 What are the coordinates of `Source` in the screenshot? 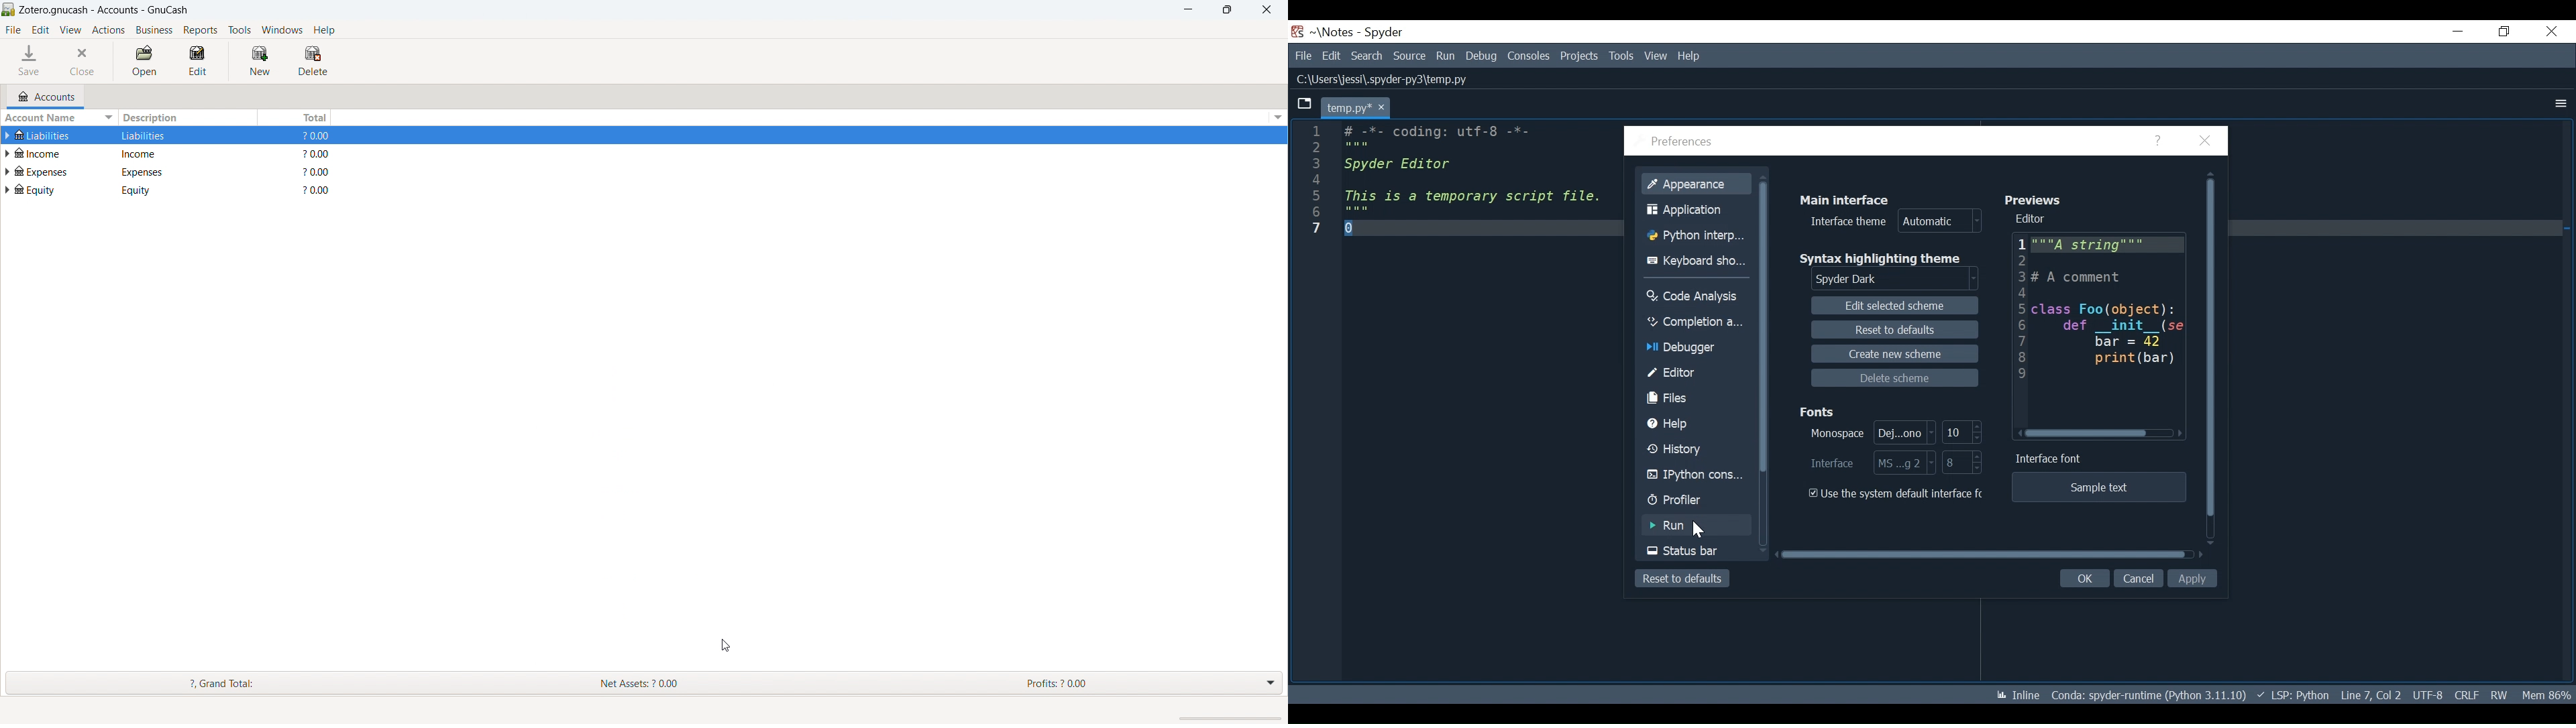 It's located at (1409, 57).